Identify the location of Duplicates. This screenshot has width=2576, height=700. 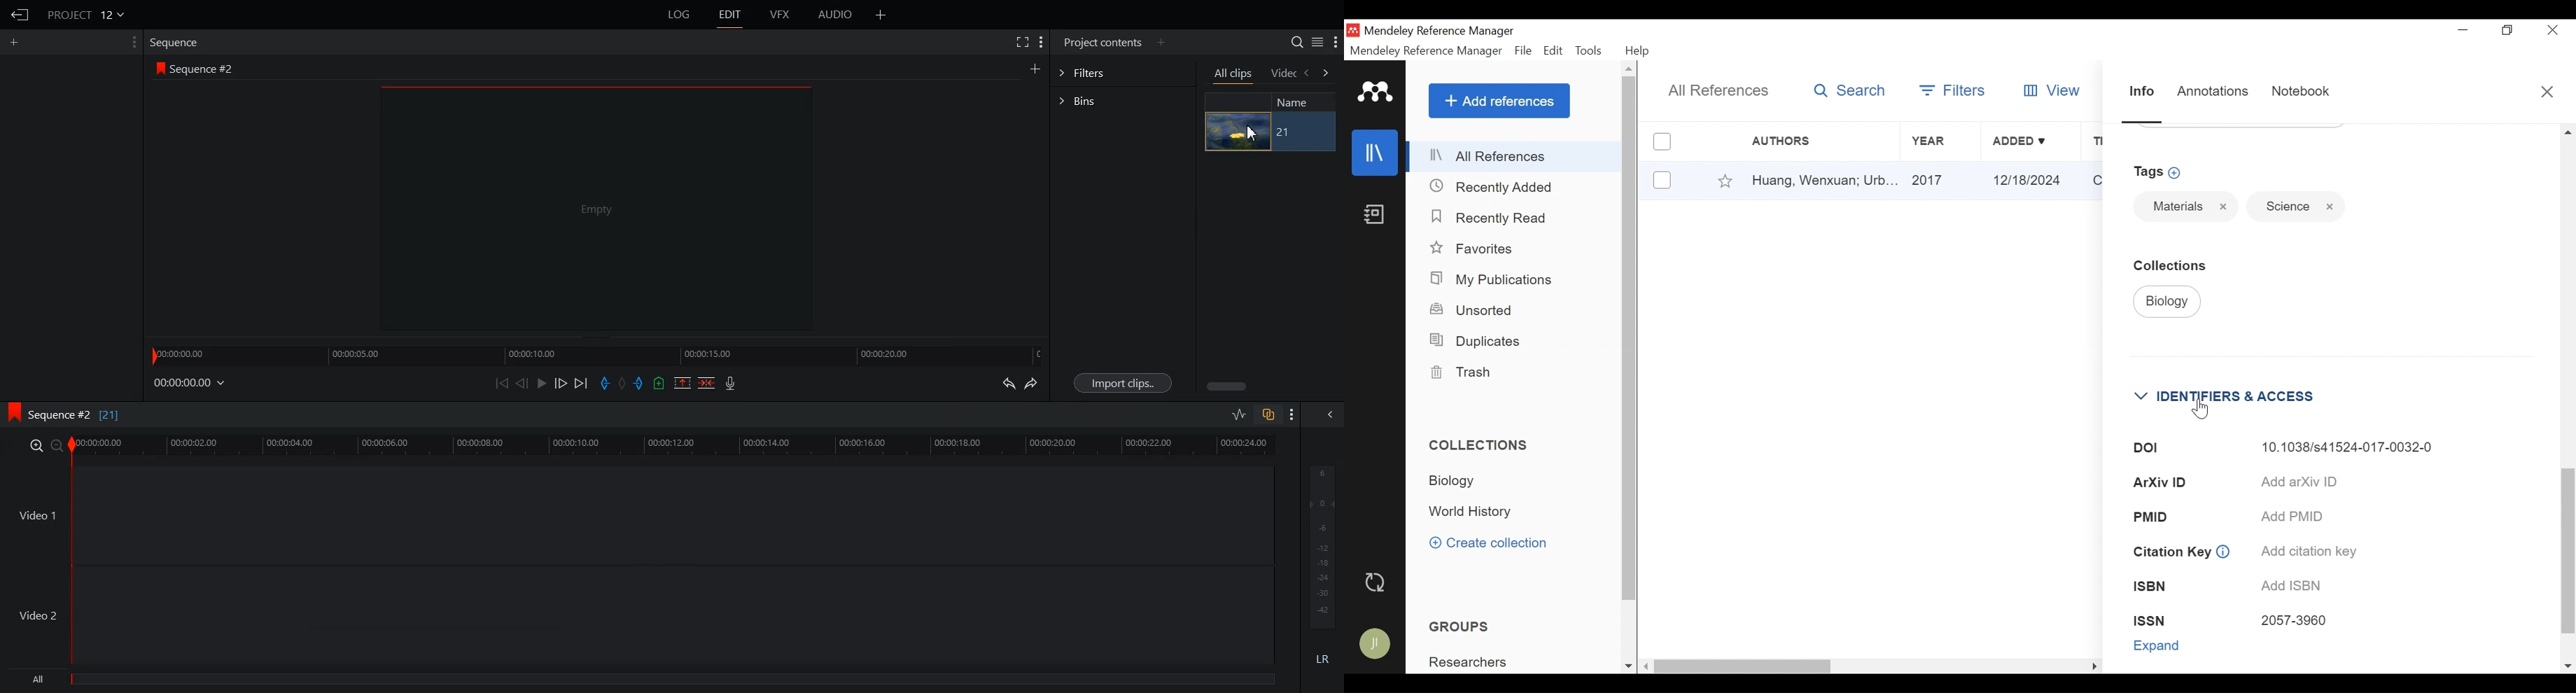
(1477, 343).